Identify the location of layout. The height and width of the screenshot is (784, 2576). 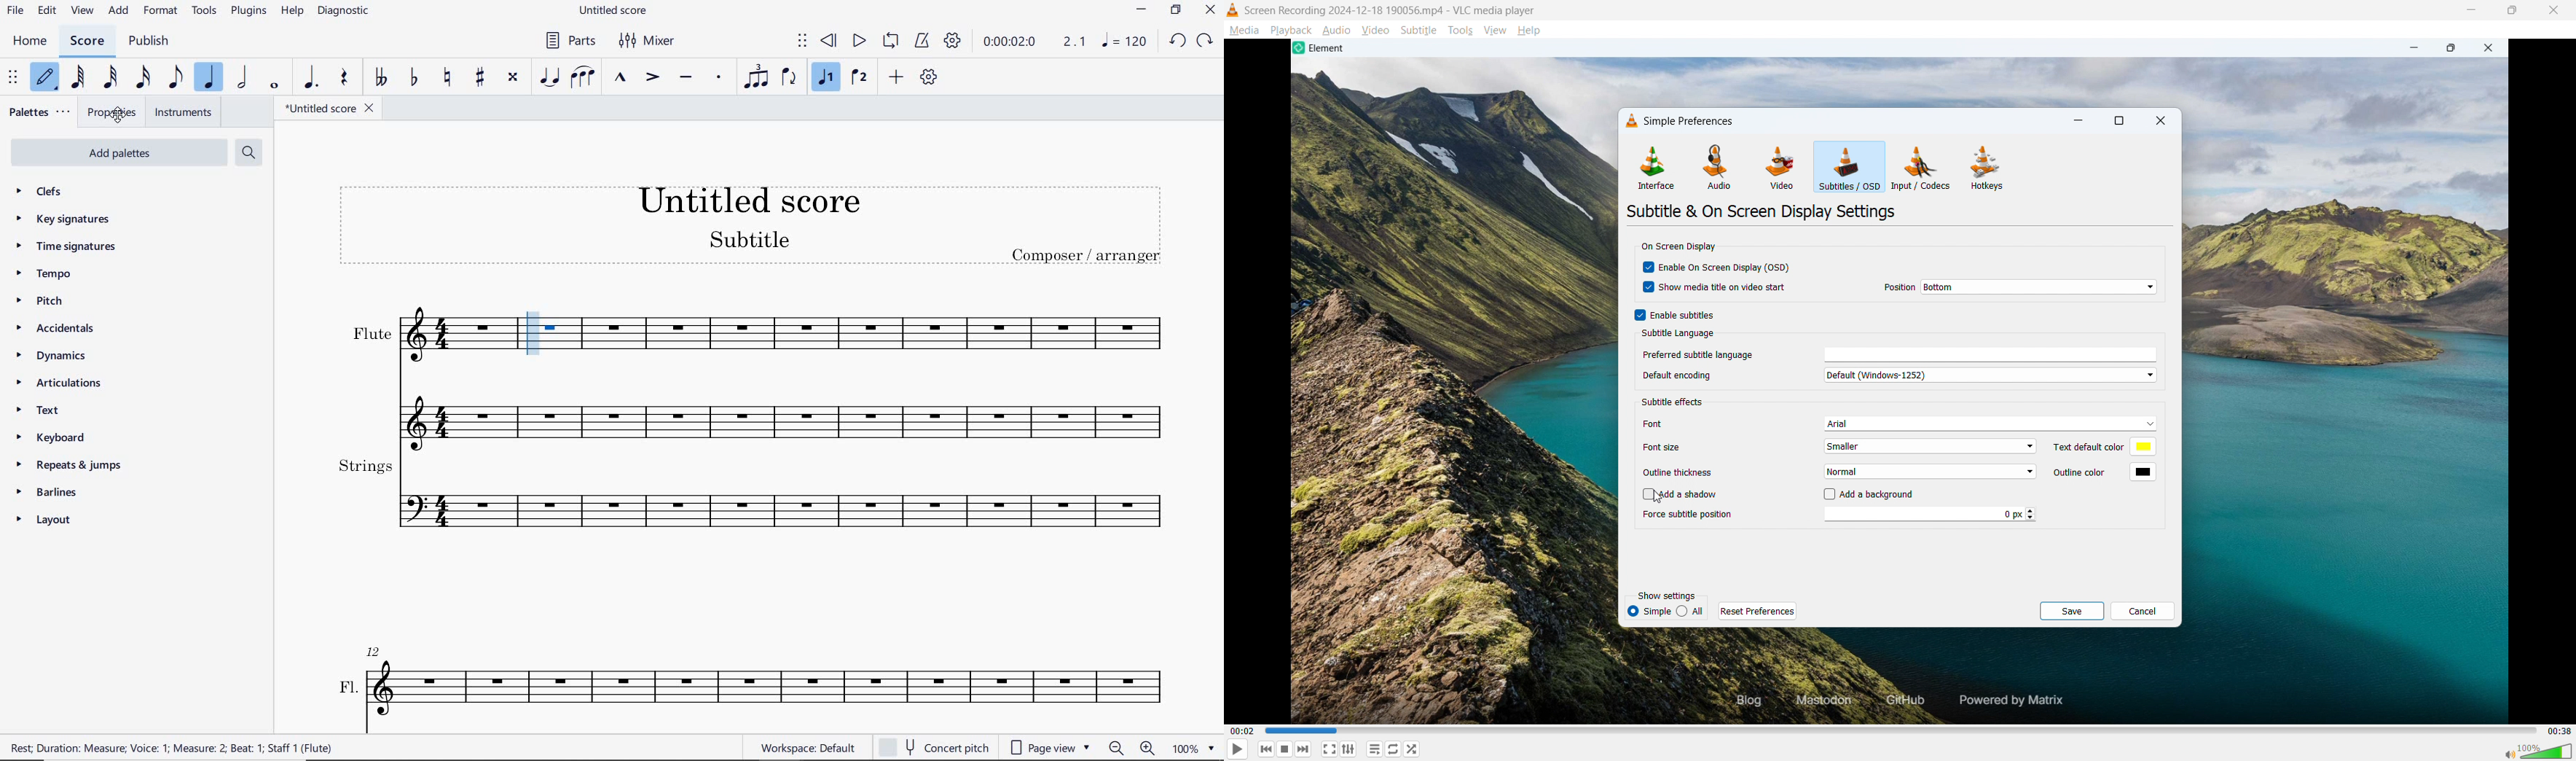
(47, 522).